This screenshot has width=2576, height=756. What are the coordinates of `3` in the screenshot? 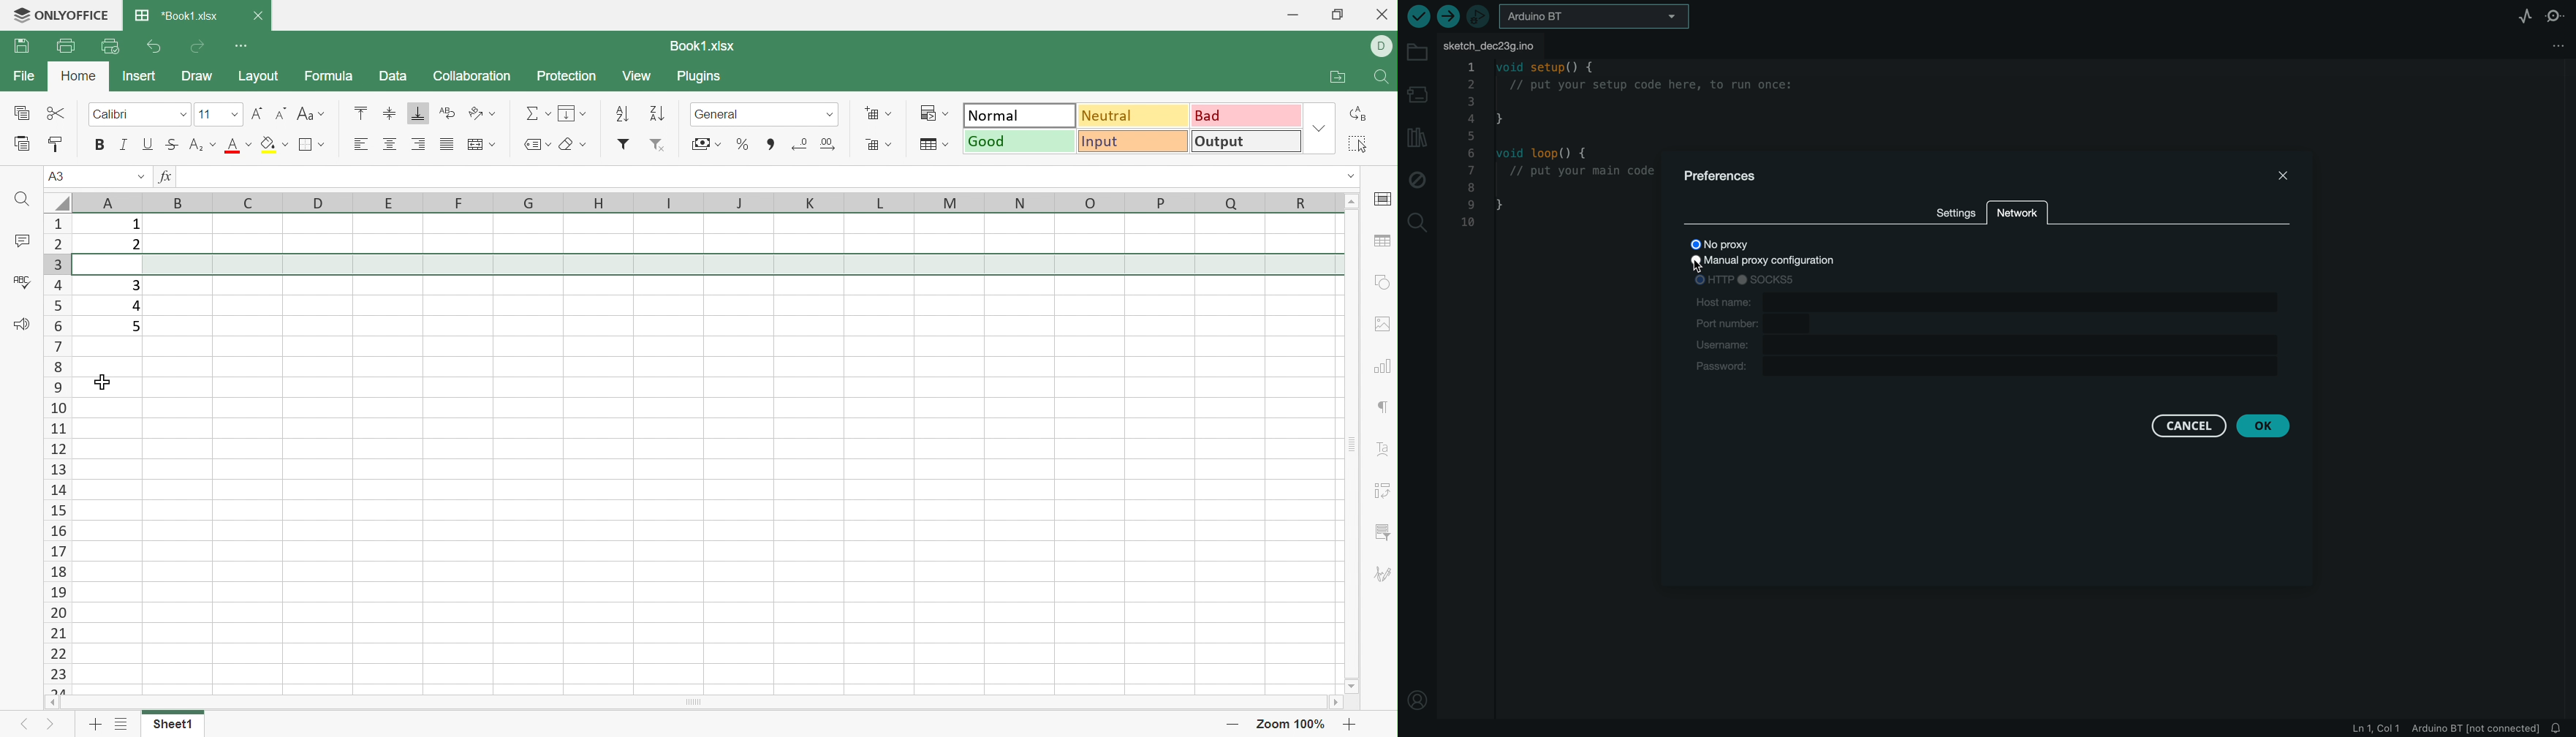 It's located at (135, 284).